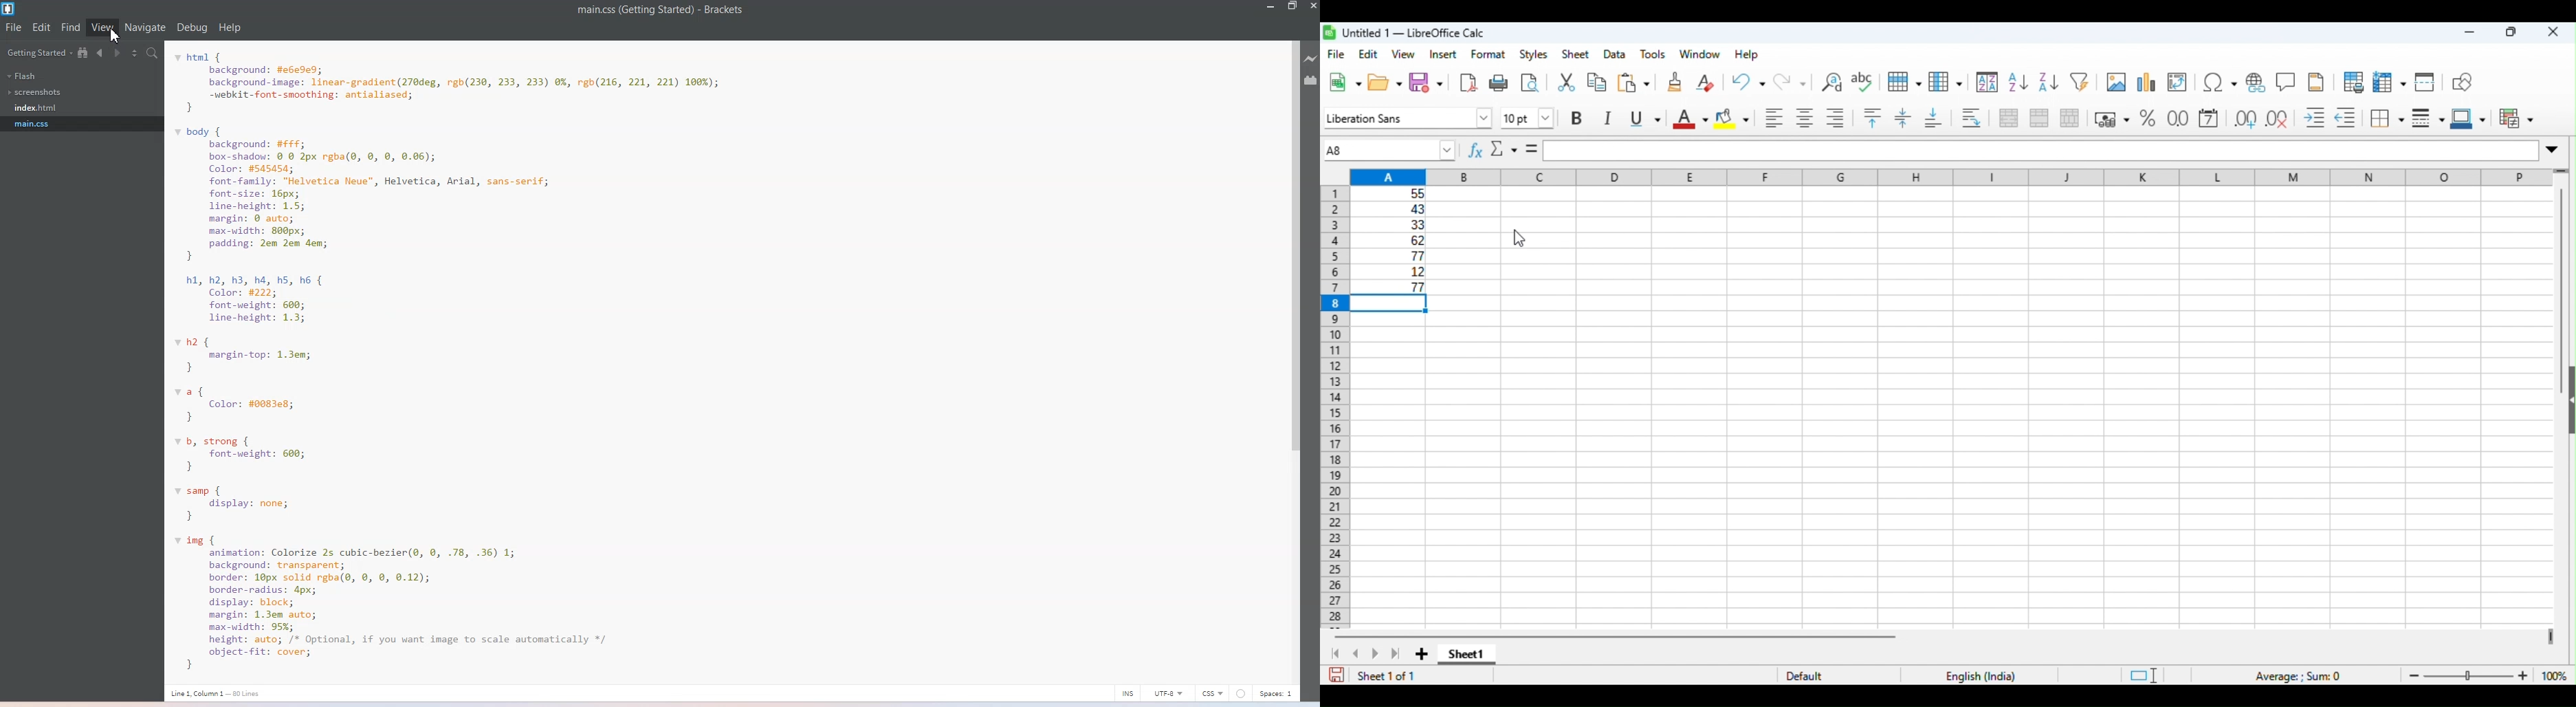  What do you see at coordinates (1674, 81) in the screenshot?
I see `clone` at bounding box center [1674, 81].